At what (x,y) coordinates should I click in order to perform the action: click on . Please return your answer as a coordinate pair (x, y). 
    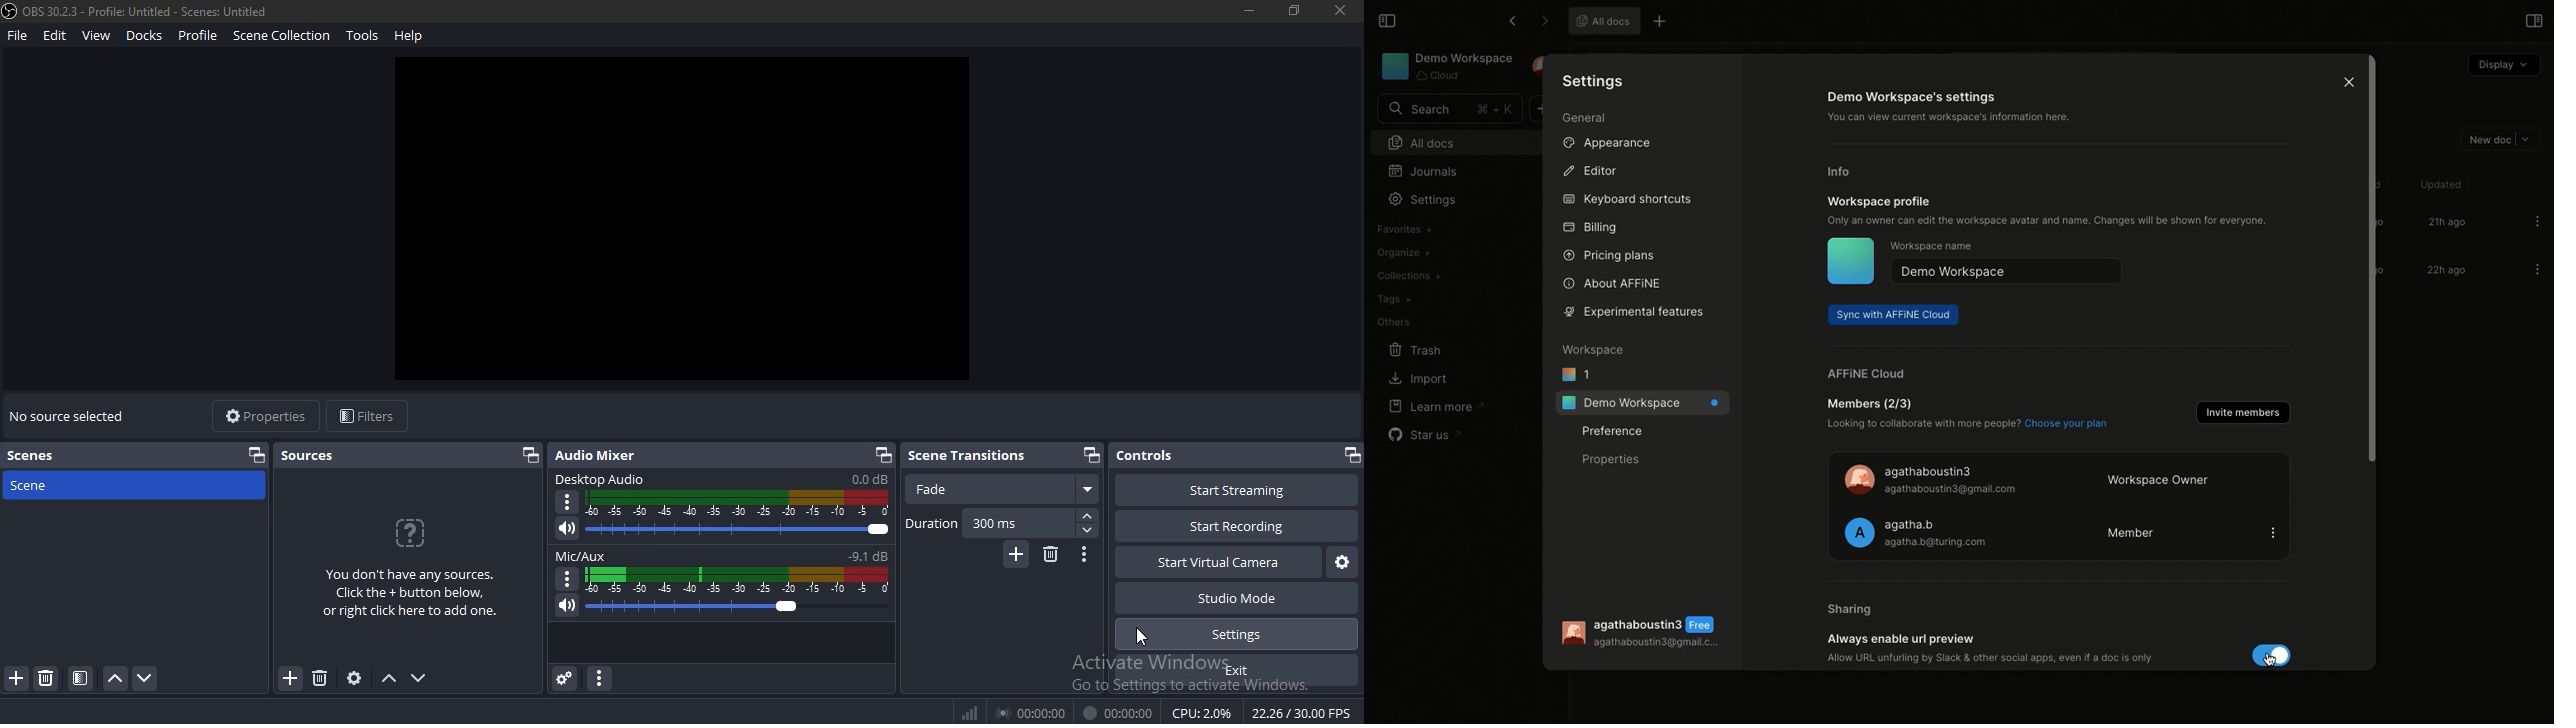
    Looking at the image, I should click on (1085, 555).